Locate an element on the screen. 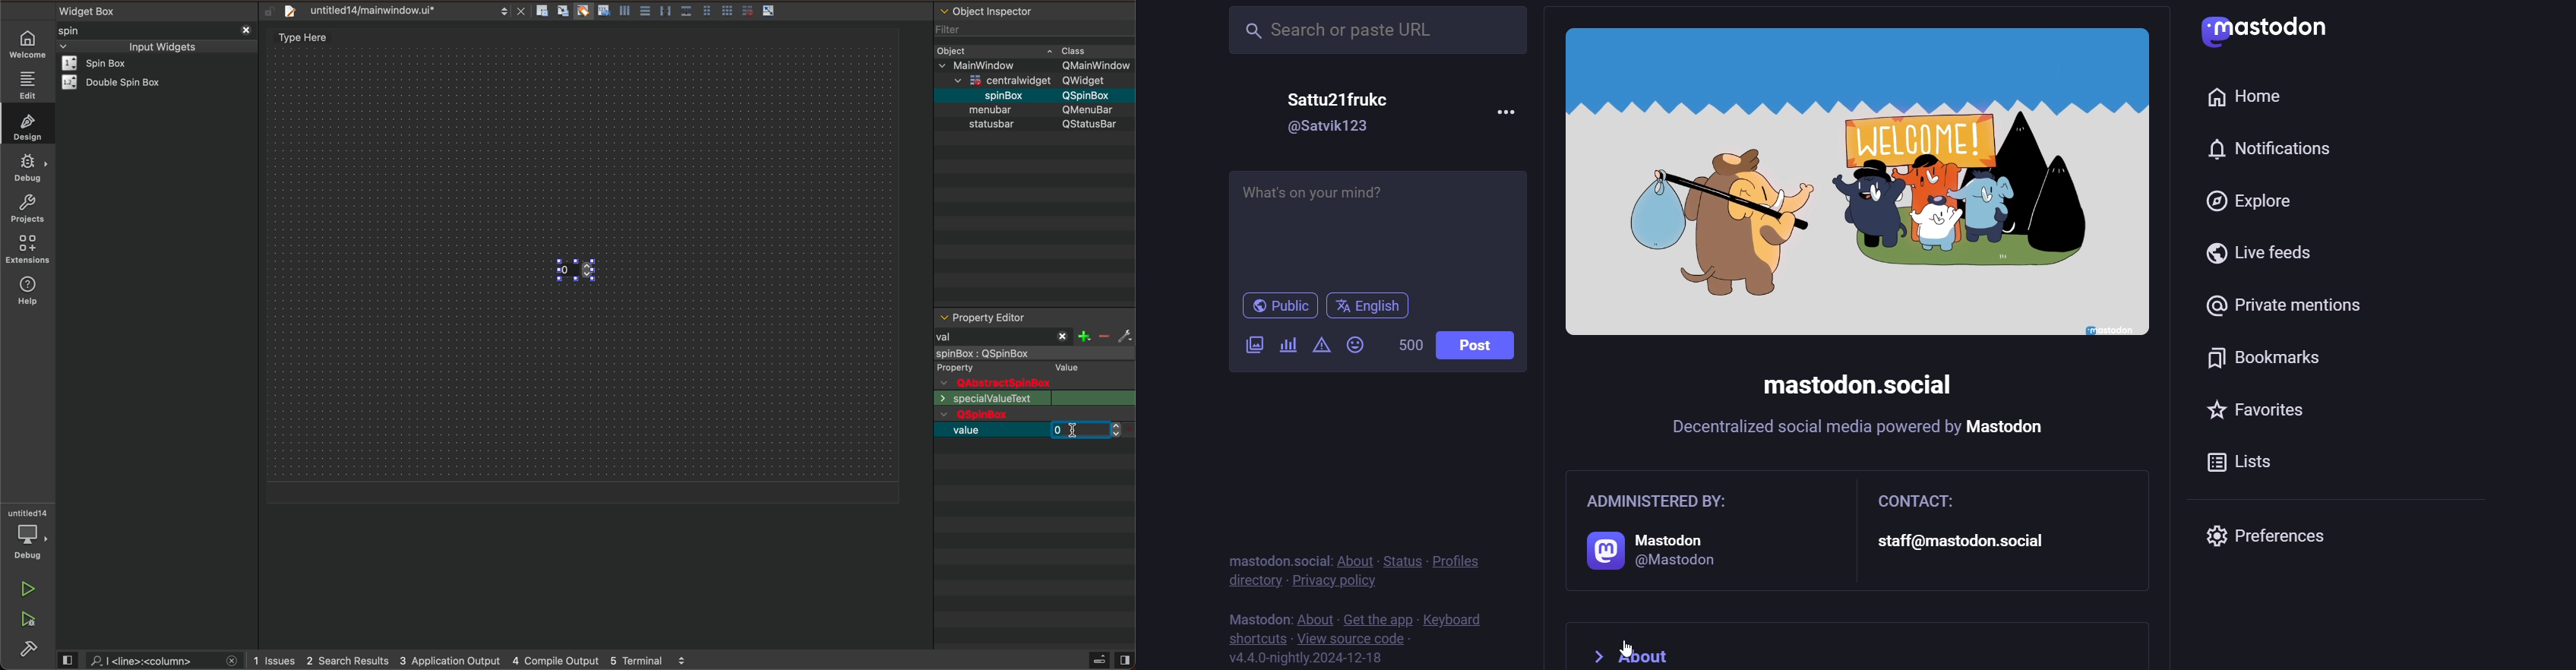 This screenshot has width=2576, height=672. emoji is located at coordinates (1358, 344).